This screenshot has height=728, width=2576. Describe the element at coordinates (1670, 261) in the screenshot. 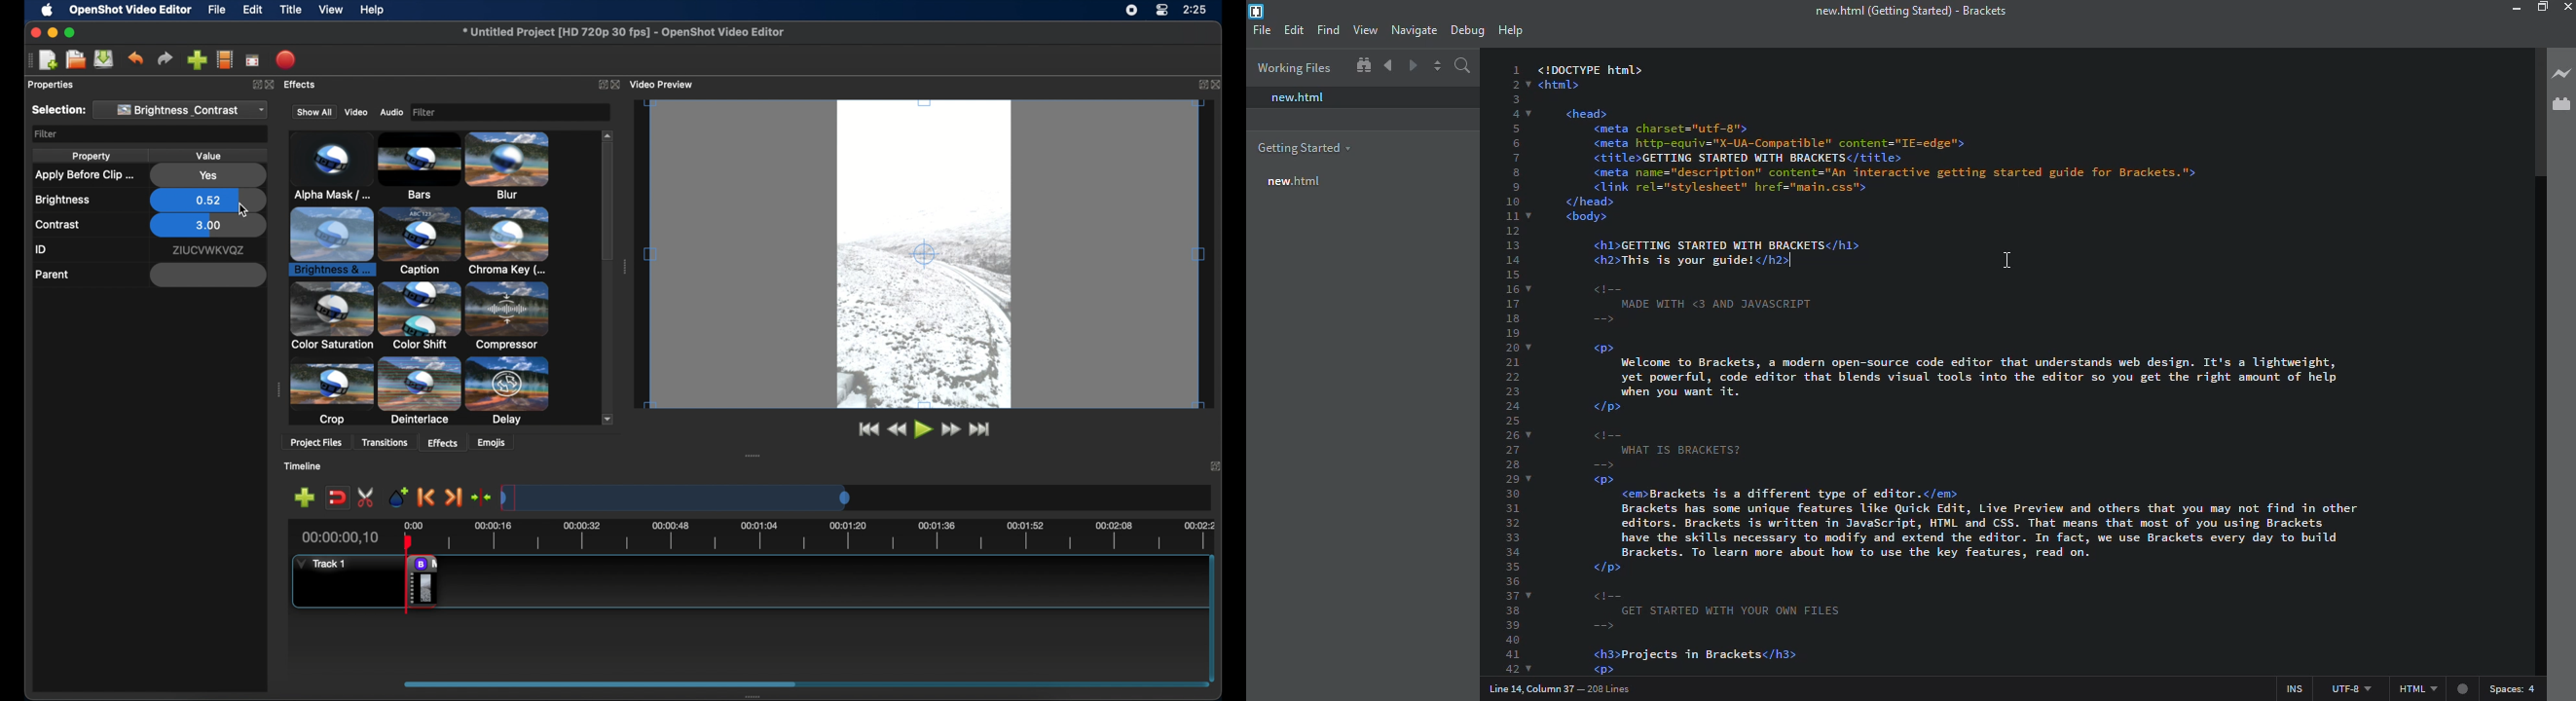

I see `test code` at that location.